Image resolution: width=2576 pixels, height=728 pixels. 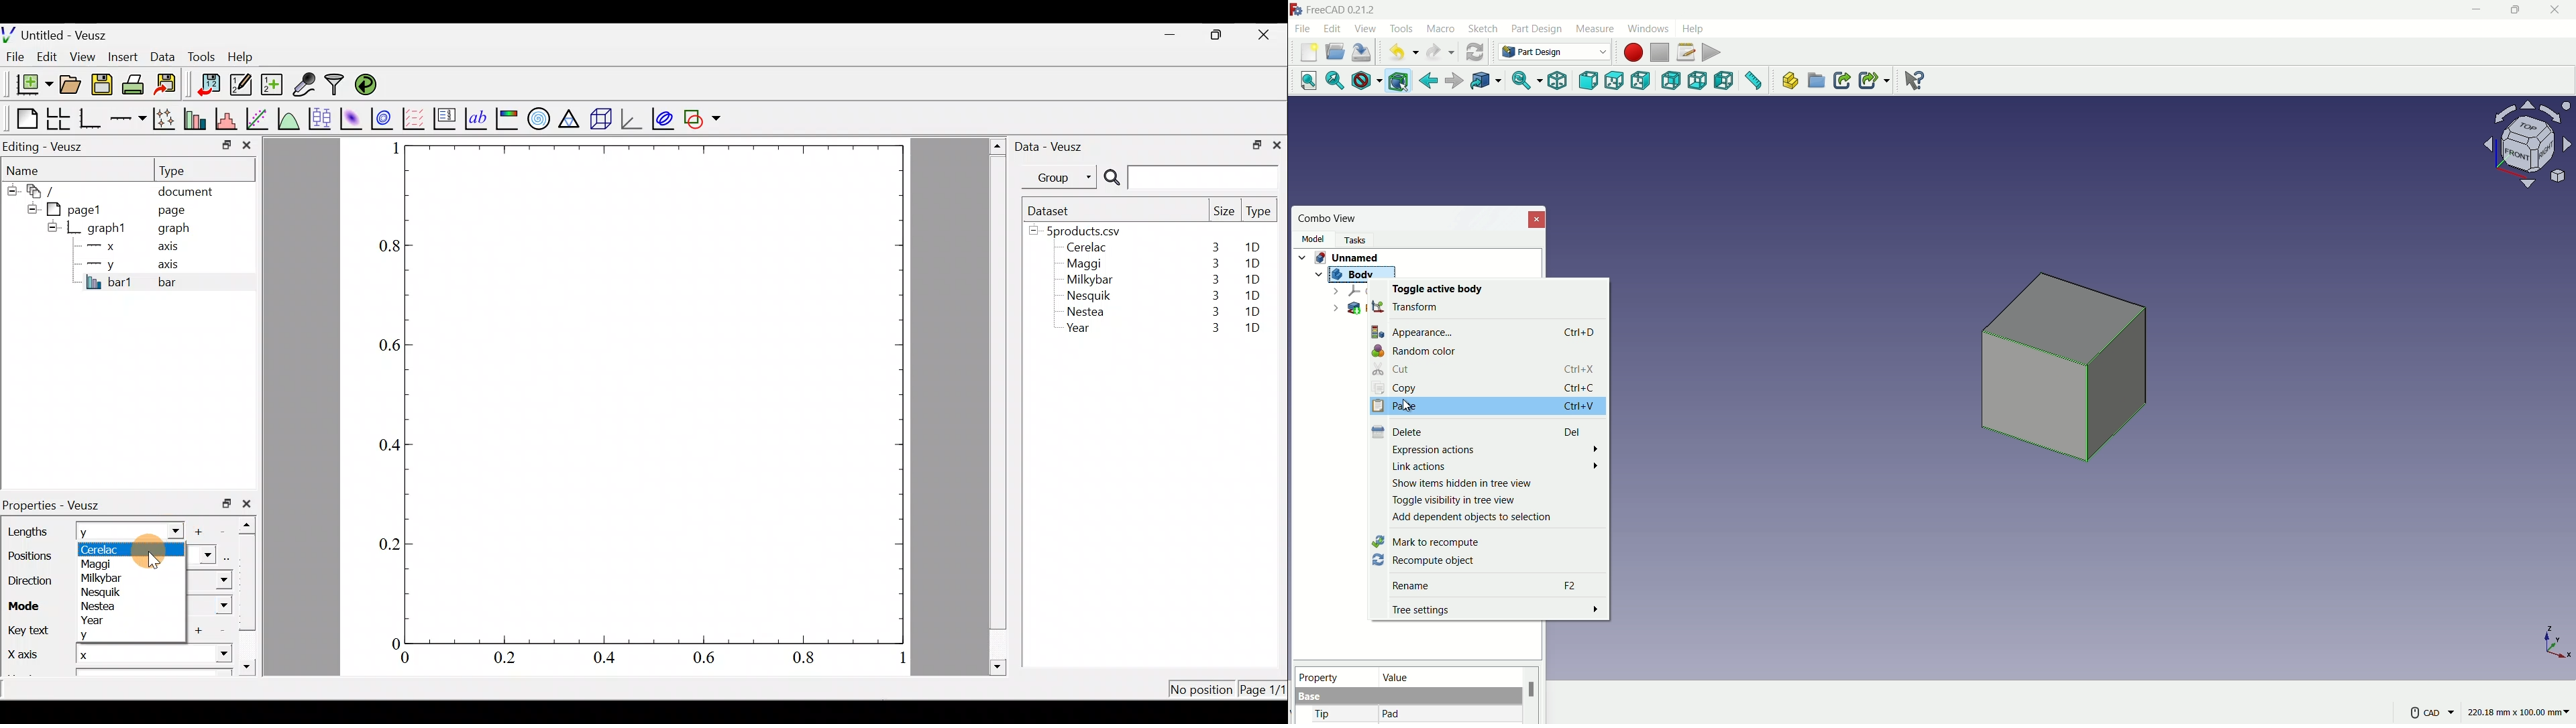 What do you see at coordinates (1594, 29) in the screenshot?
I see `measure` at bounding box center [1594, 29].